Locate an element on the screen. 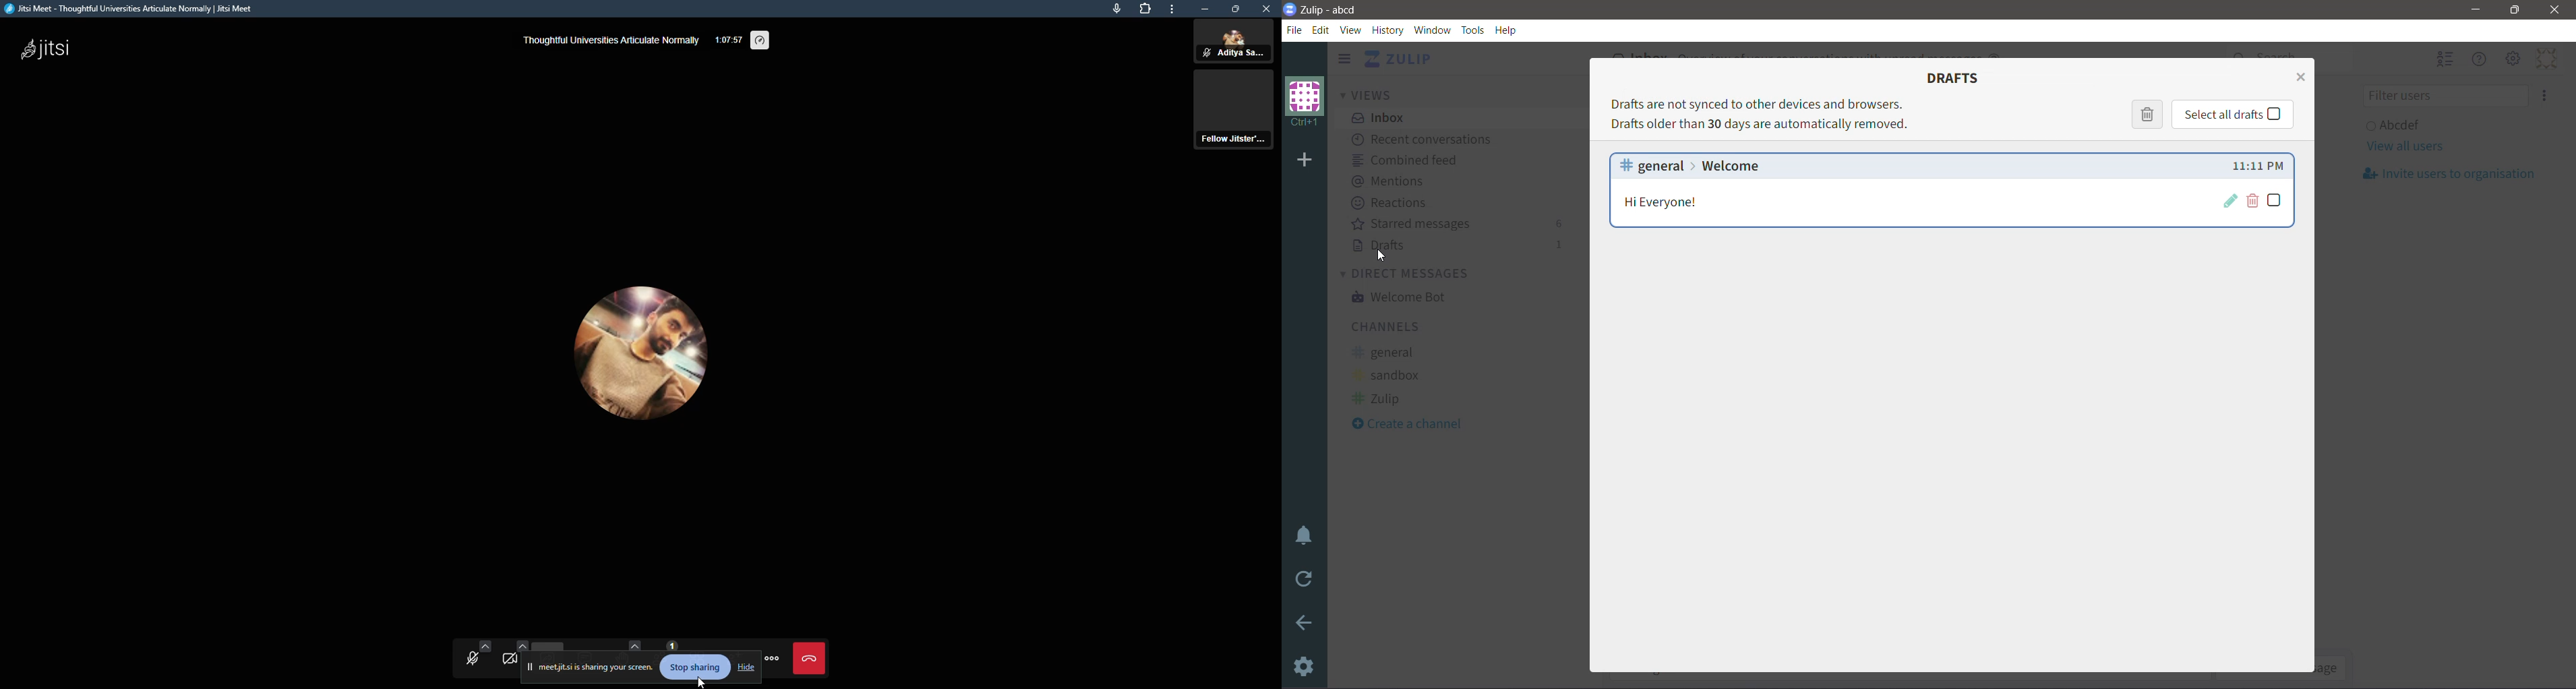  Organization Name is located at coordinates (1305, 102).